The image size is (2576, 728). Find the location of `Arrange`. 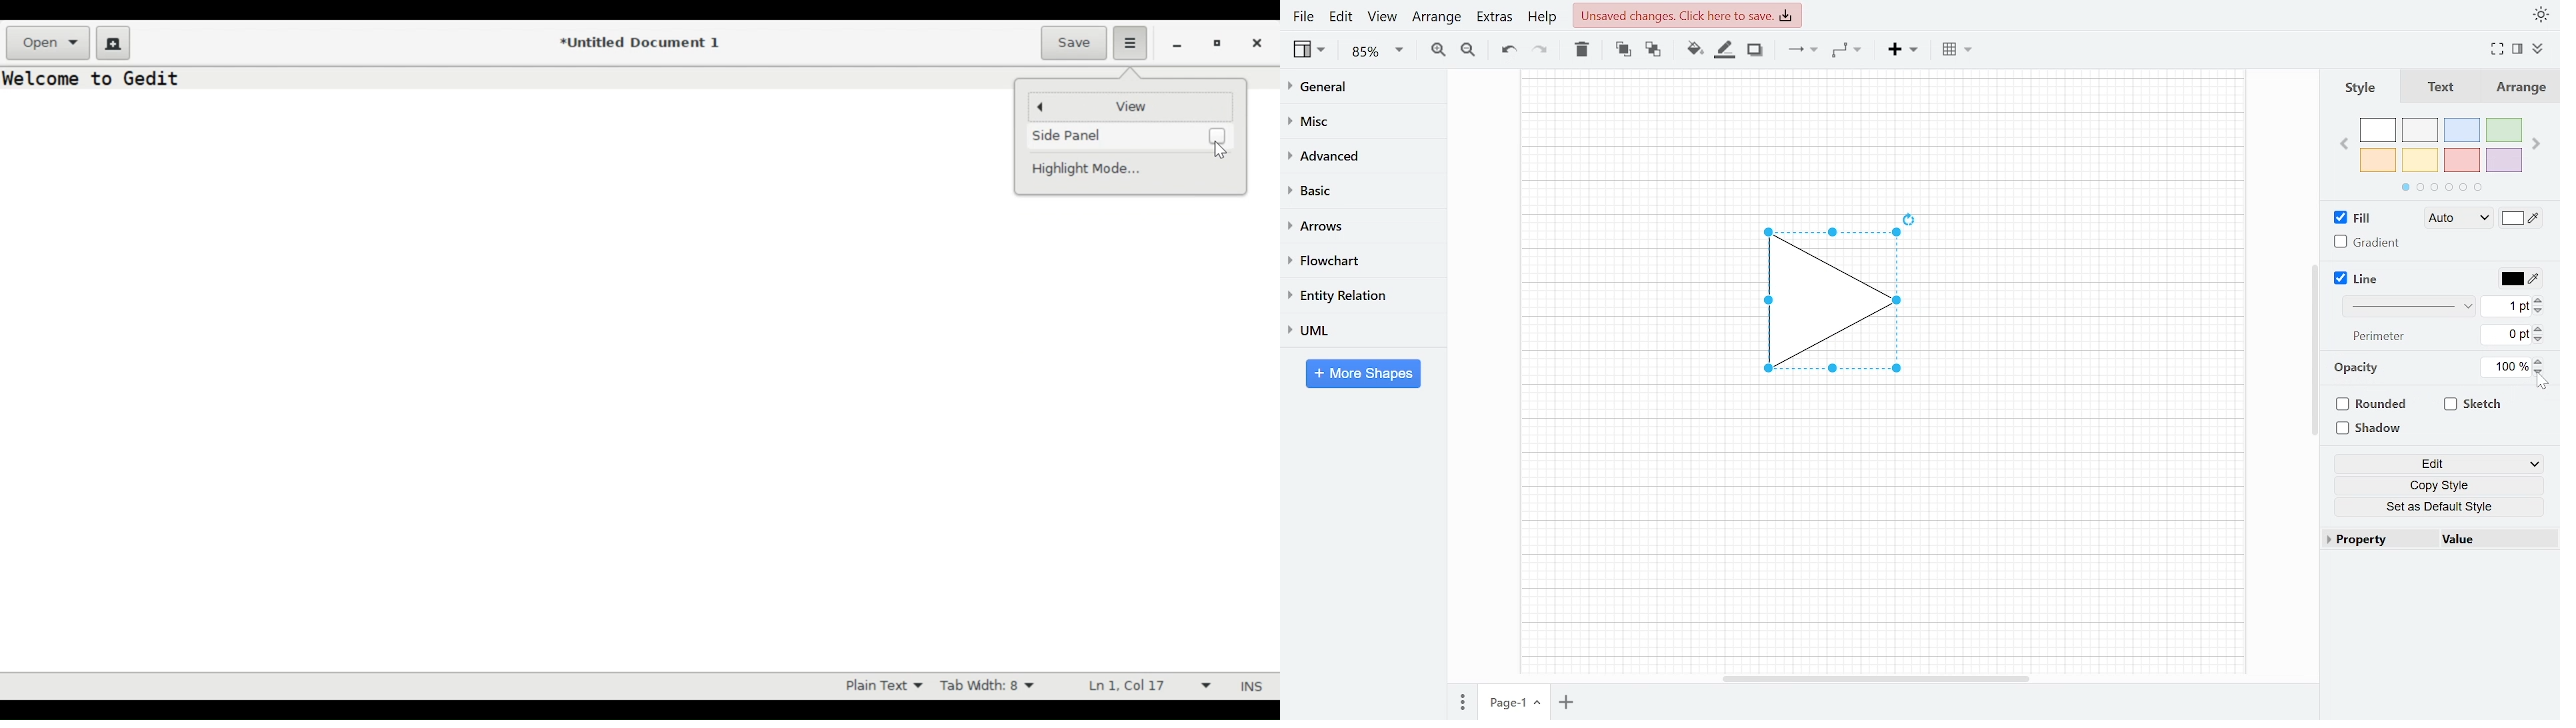

Arrange is located at coordinates (1436, 16).